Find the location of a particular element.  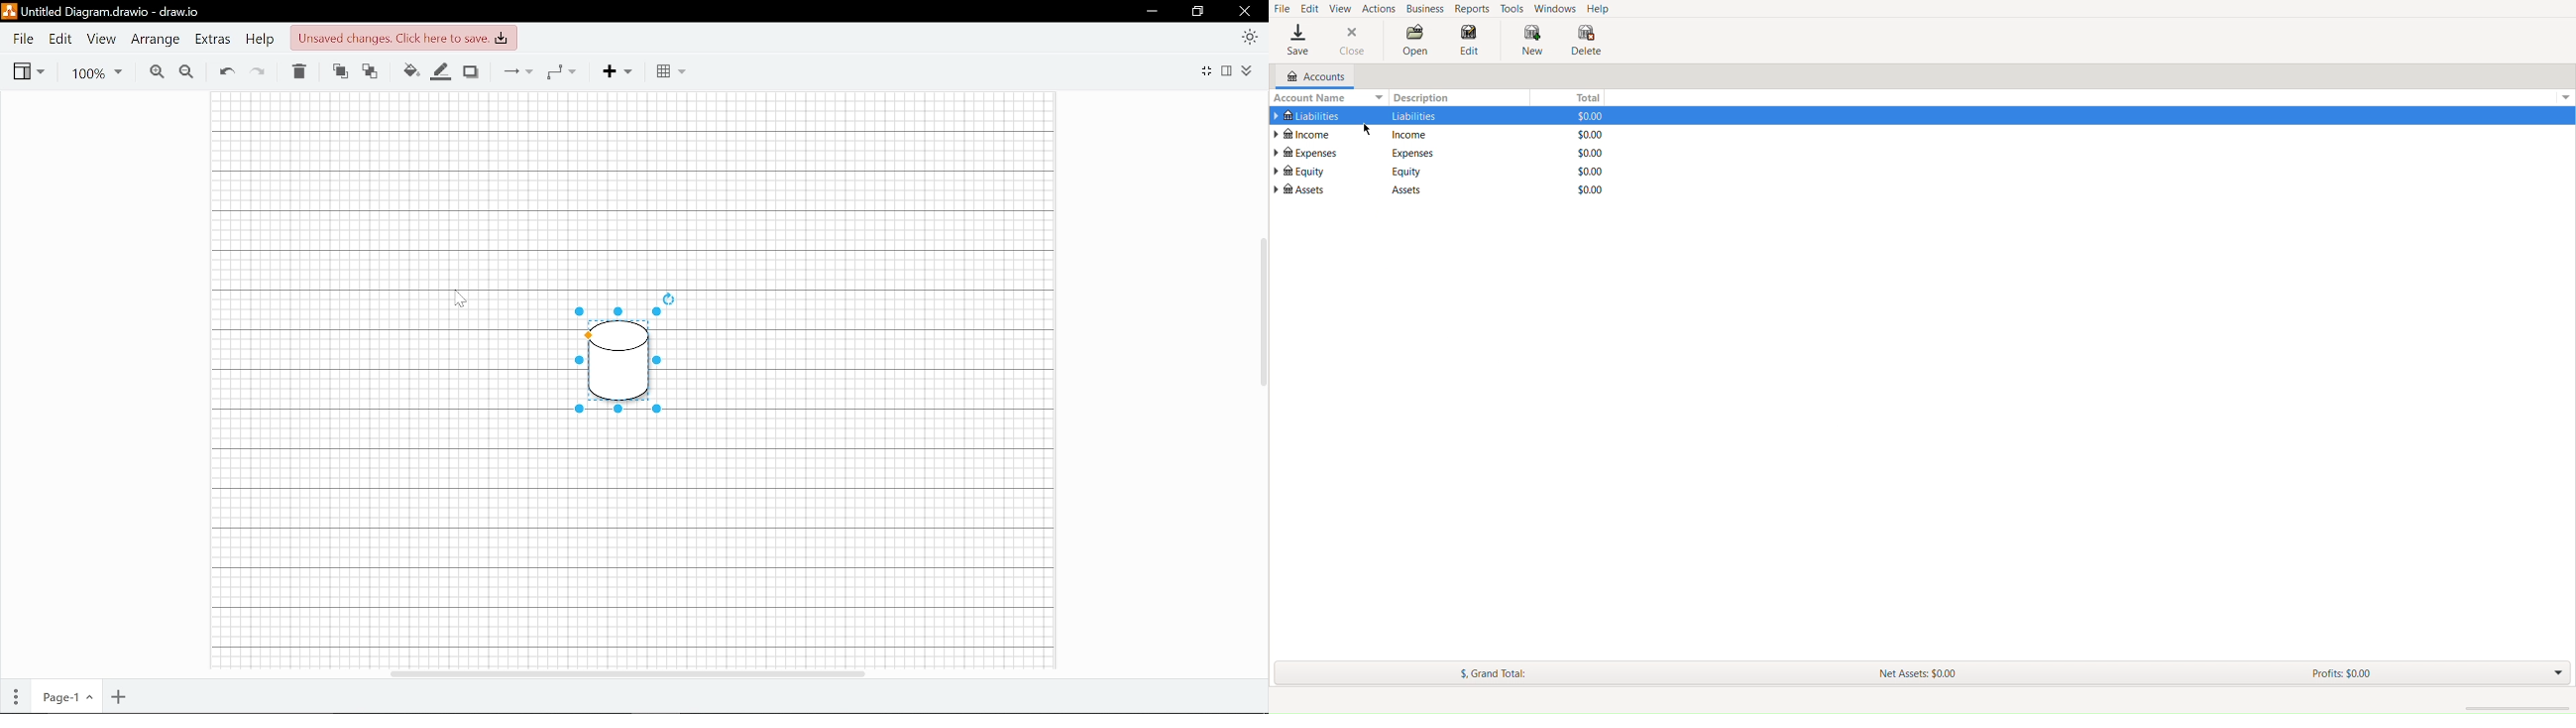

Business is located at coordinates (1425, 10).